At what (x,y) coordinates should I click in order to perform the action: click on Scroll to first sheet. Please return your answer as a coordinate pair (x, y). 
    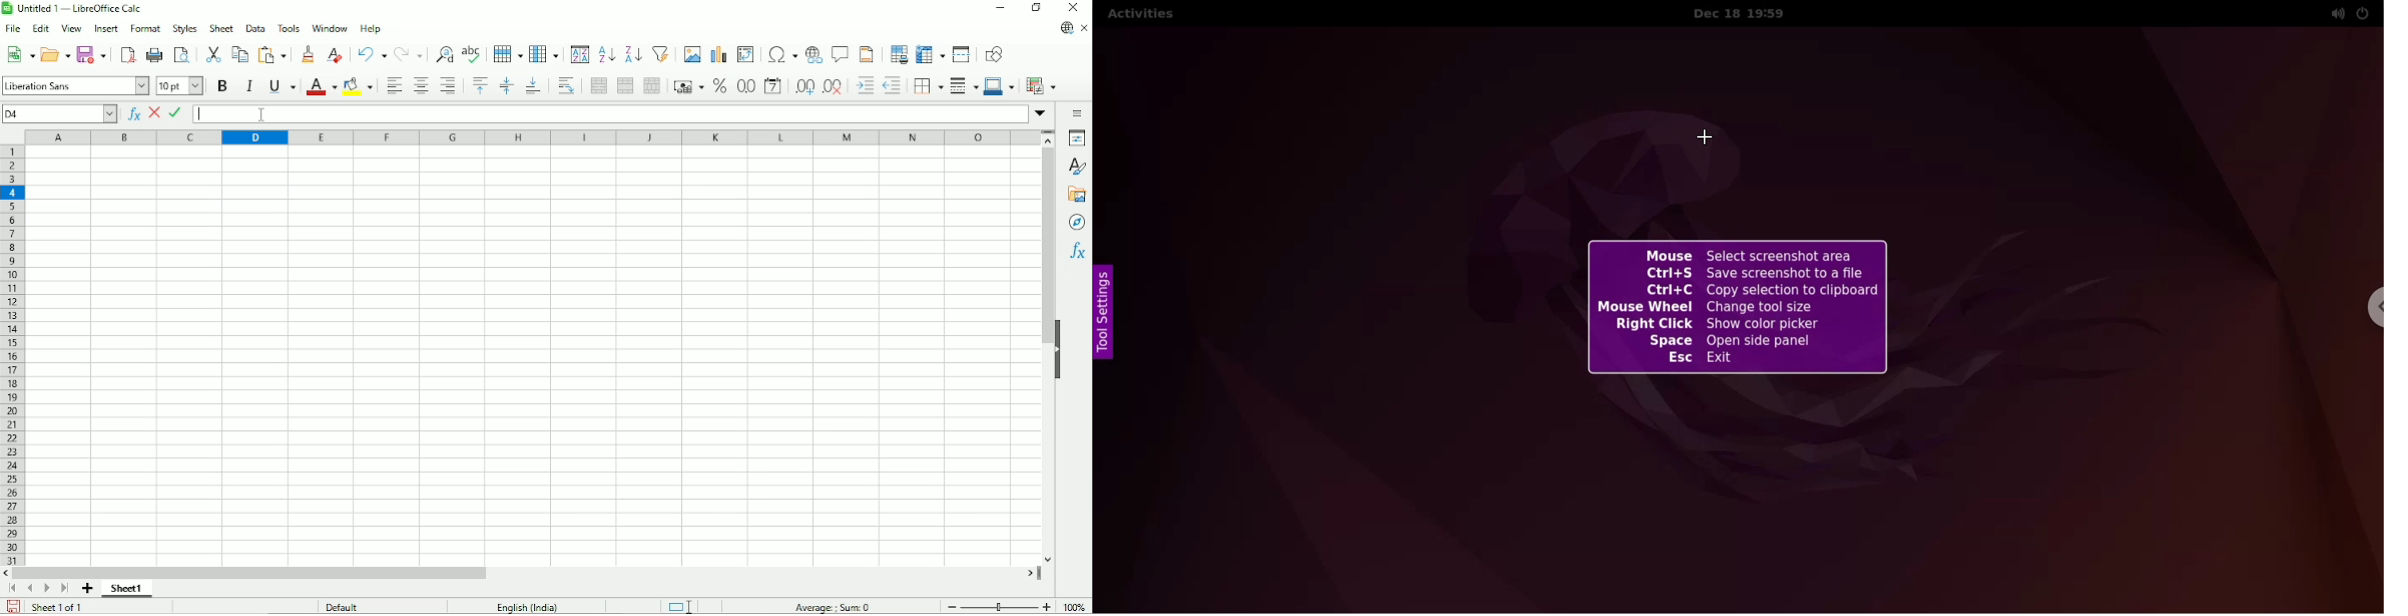
    Looking at the image, I should click on (13, 588).